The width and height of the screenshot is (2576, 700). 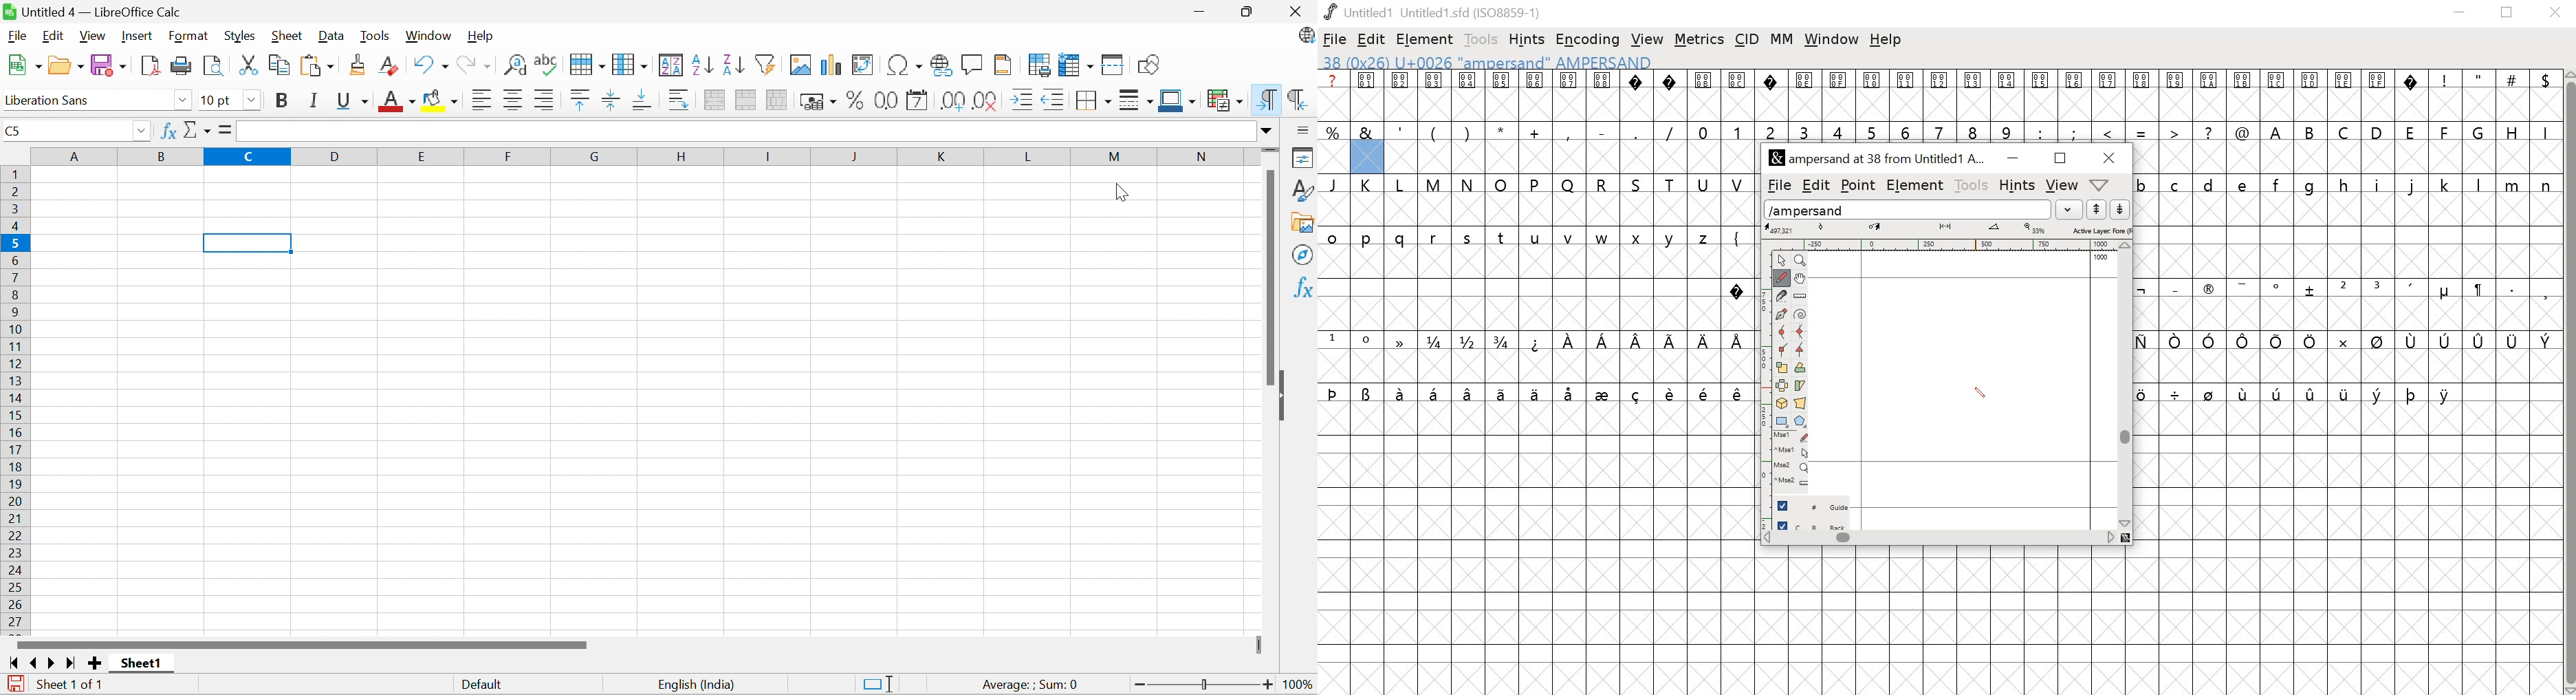 What do you see at coordinates (24, 65) in the screenshot?
I see `New` at bounding box center [24, 65].